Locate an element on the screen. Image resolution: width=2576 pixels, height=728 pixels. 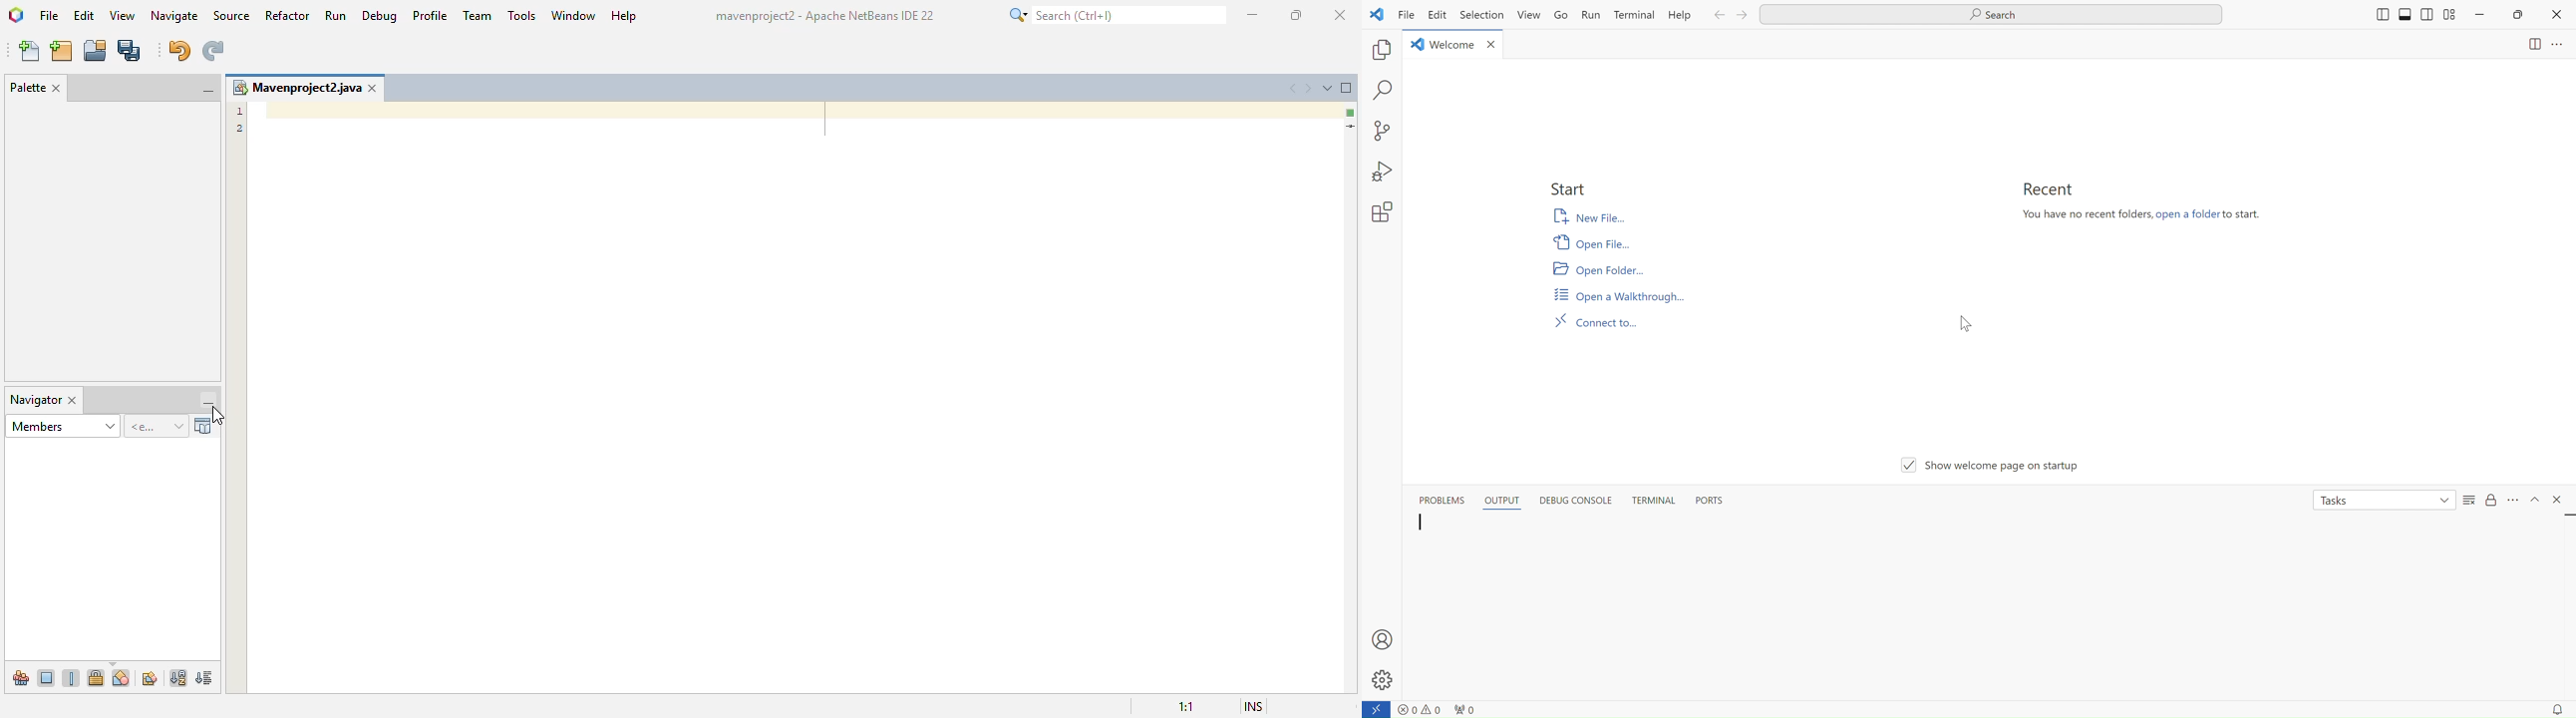
forward is located at coordinates (1742, 16).